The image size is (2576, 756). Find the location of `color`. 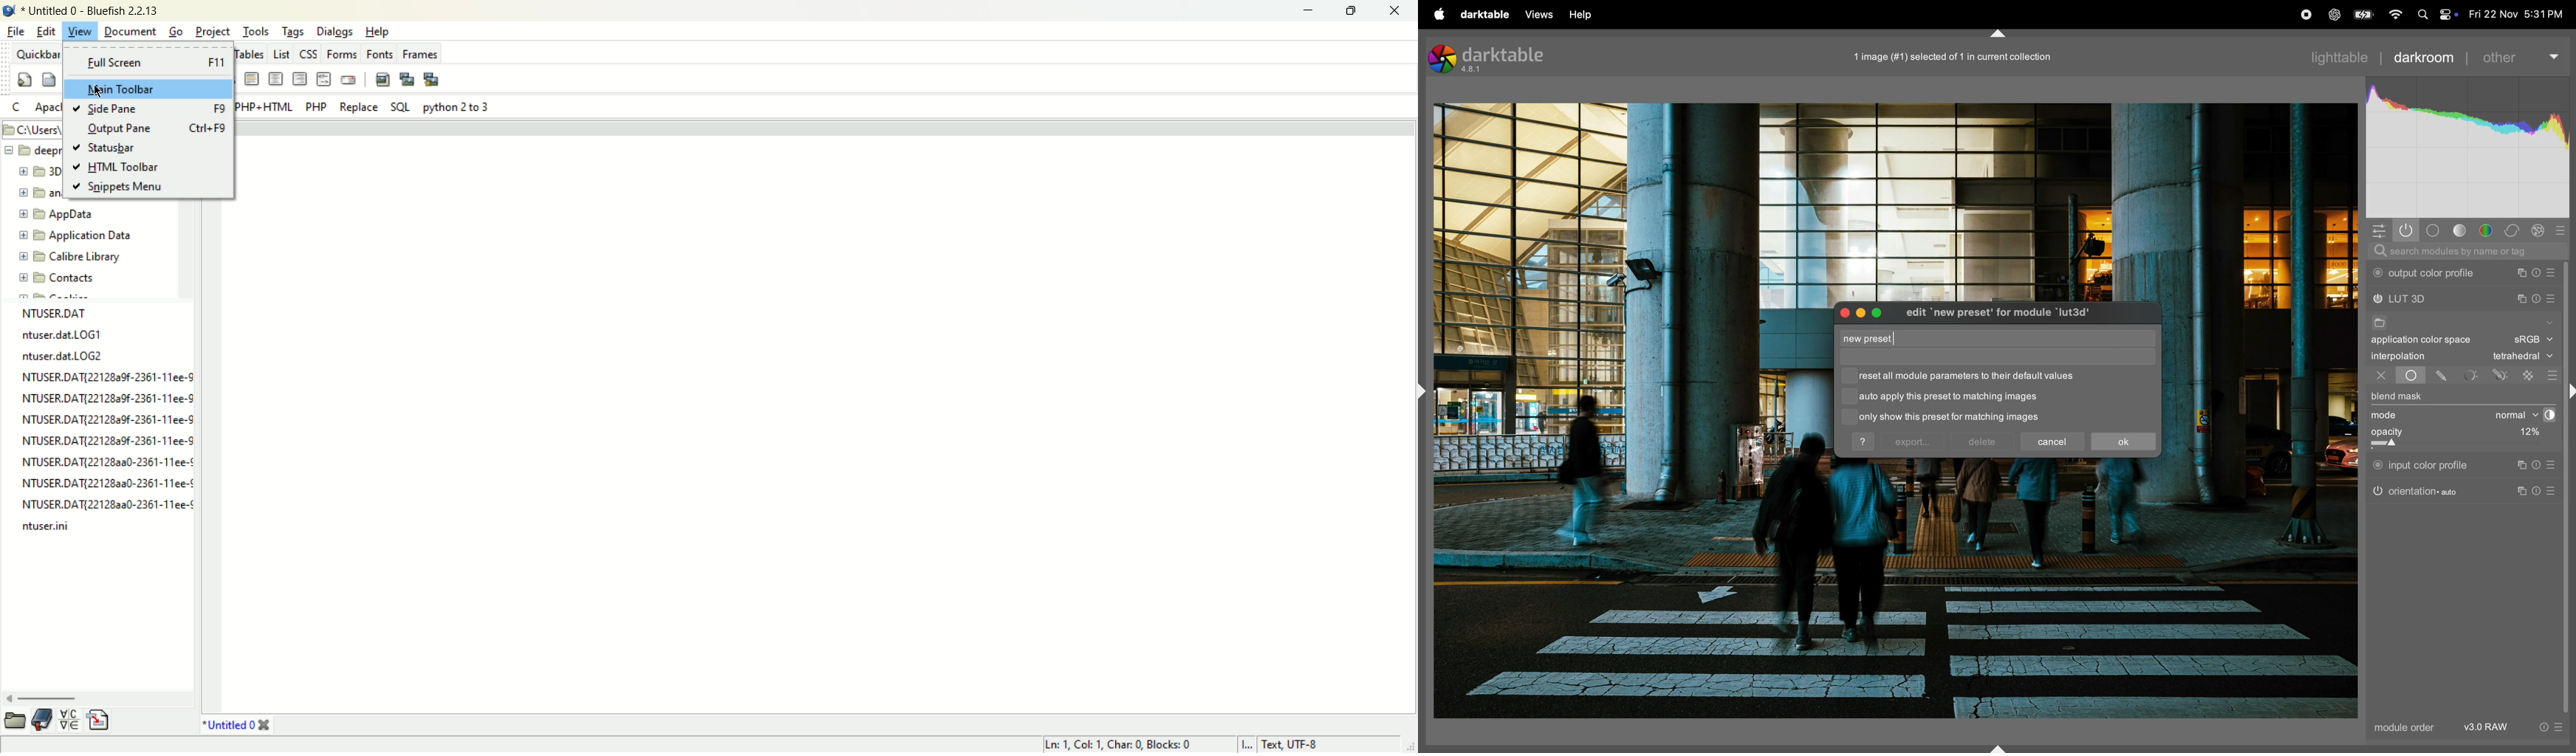

color is located at coordinates (2489, 231).